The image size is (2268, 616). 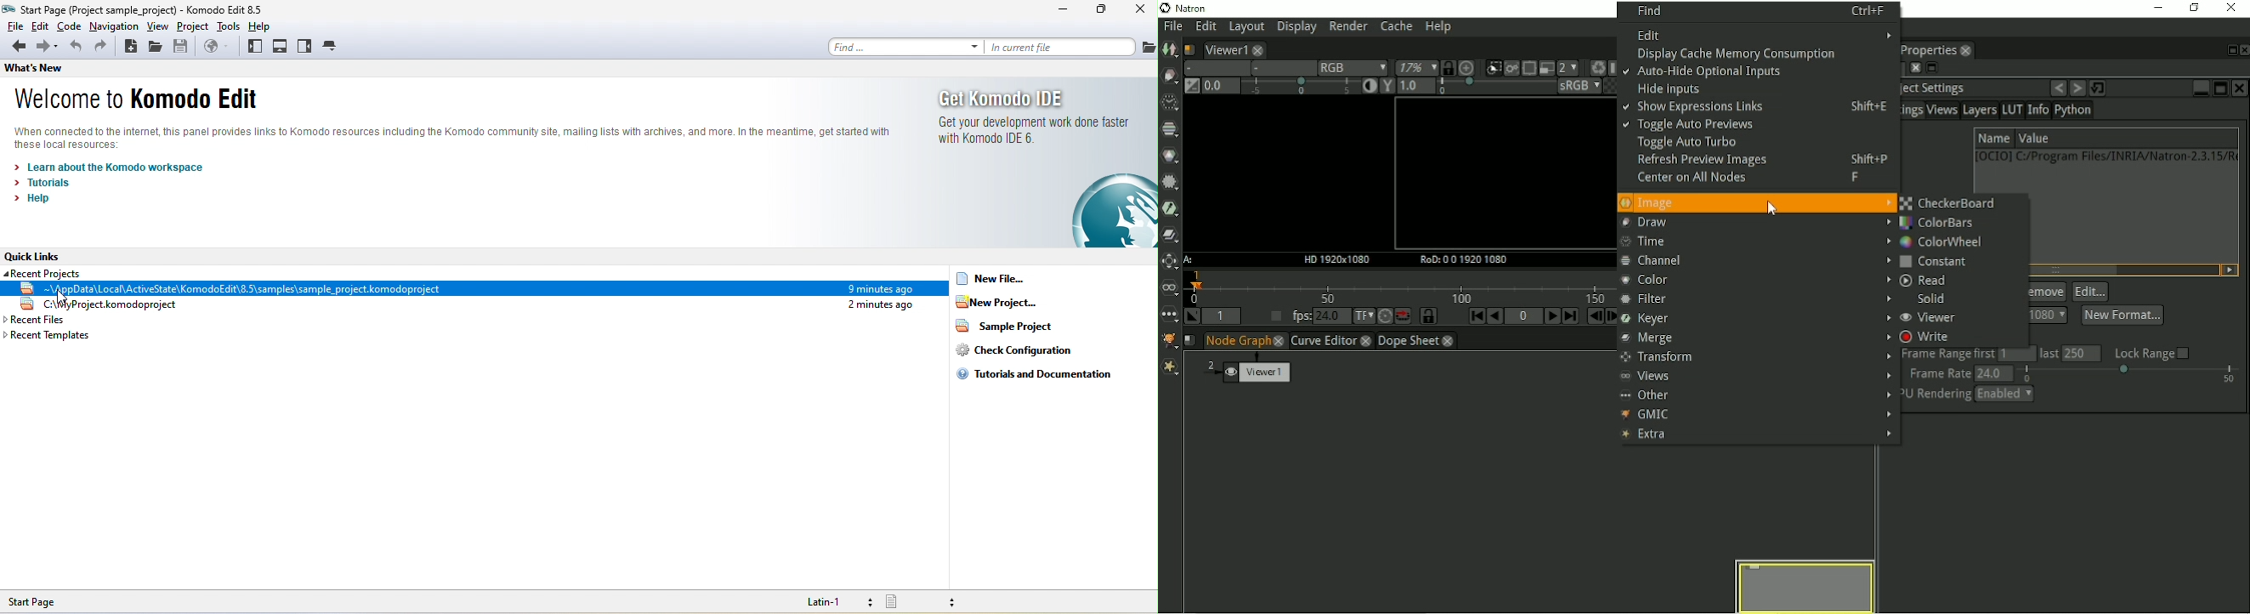 I want to click on Edit, so click(x=2091, y=292).